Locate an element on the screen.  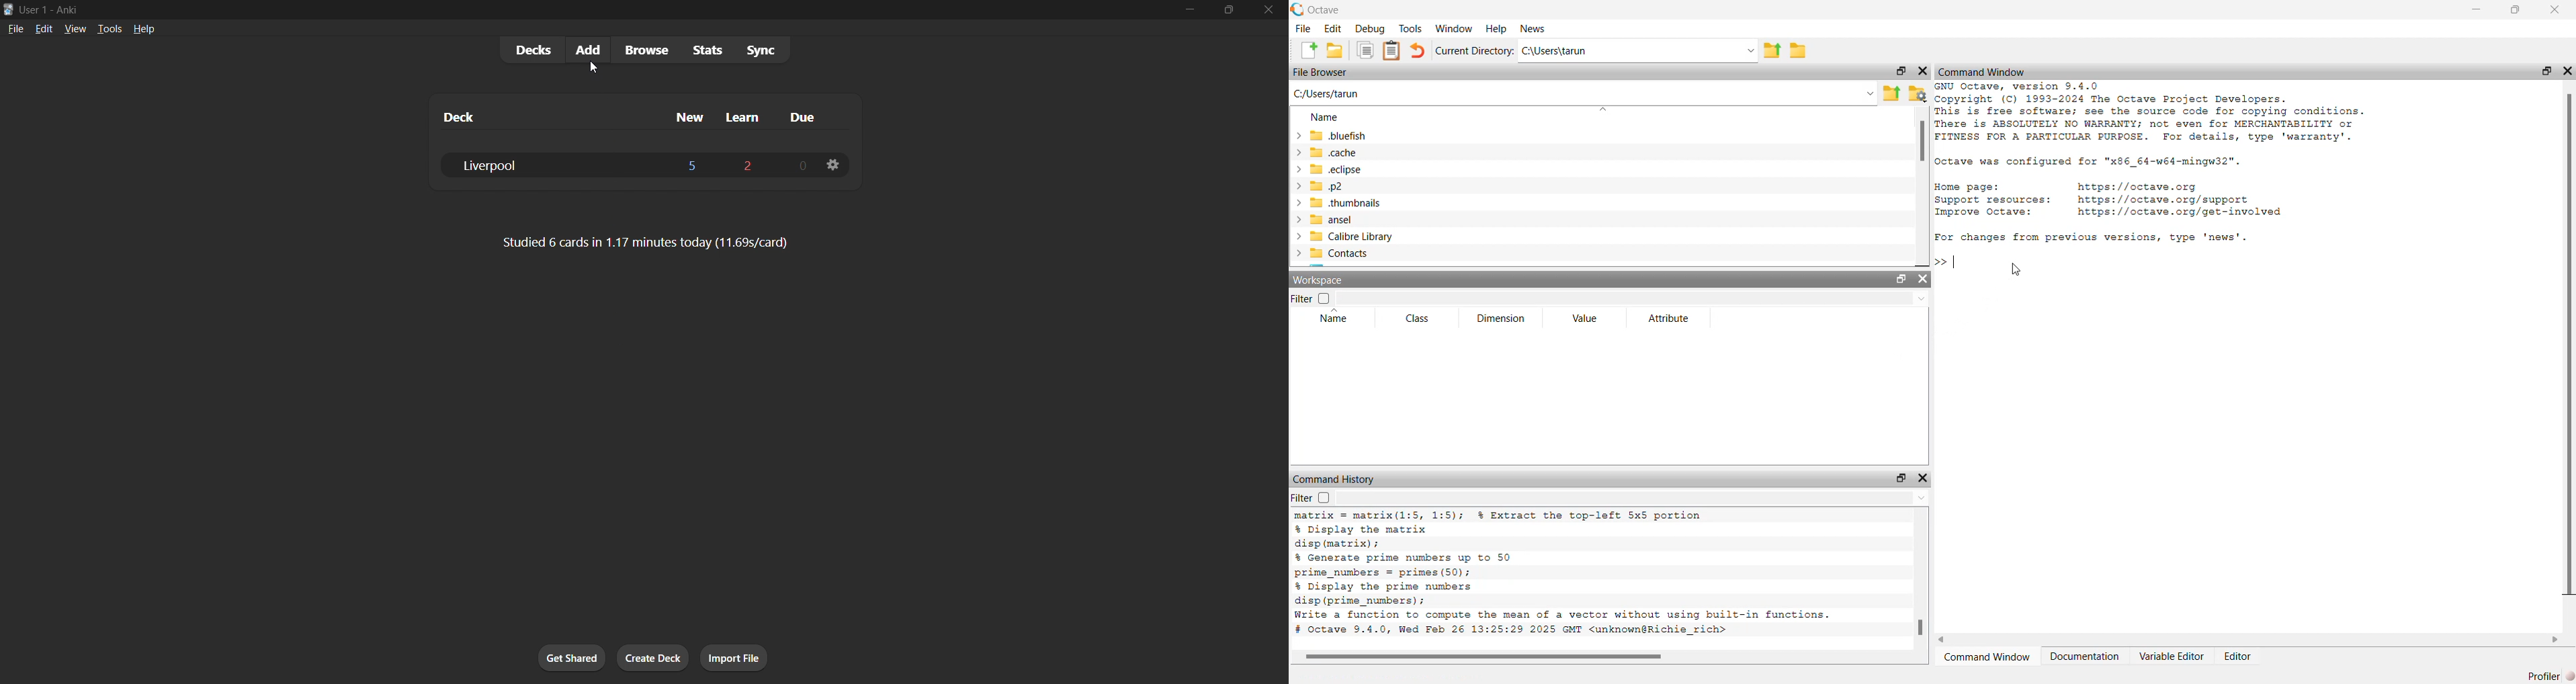
Drop-down  is located at coordinates (1870, 95).